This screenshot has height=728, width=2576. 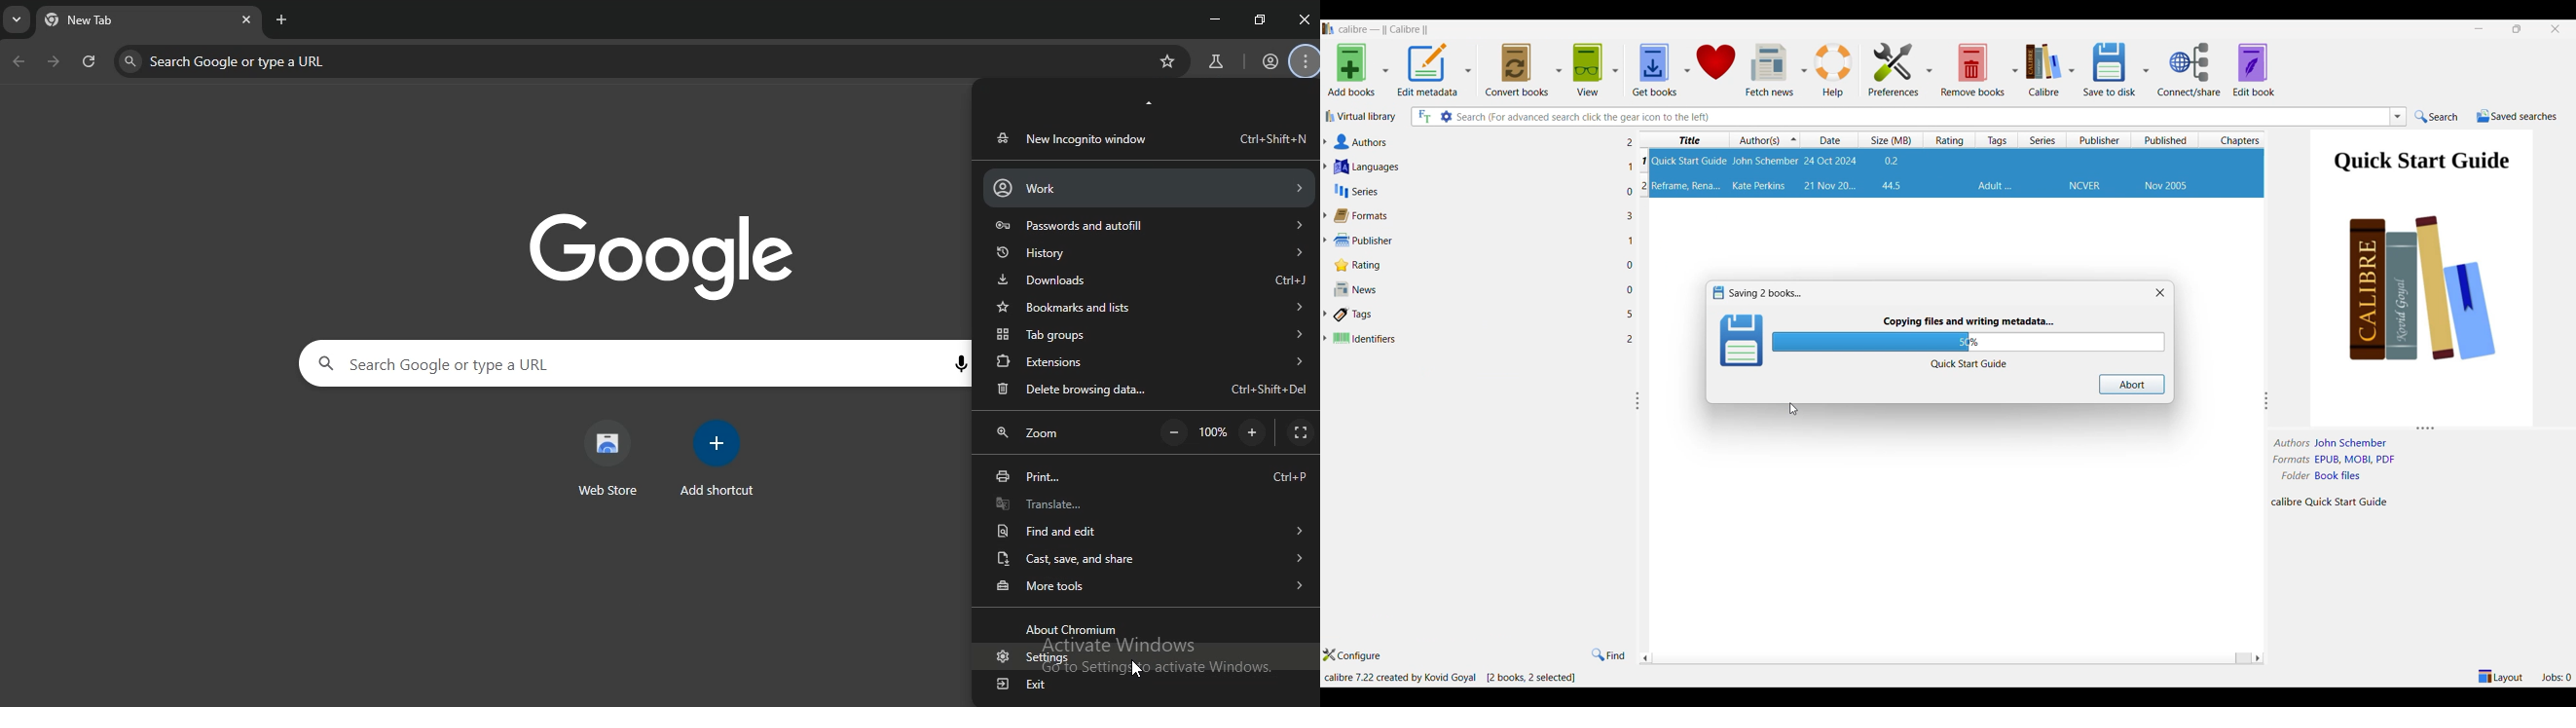 I want to click on 100%, so click(x=1217, y=433).